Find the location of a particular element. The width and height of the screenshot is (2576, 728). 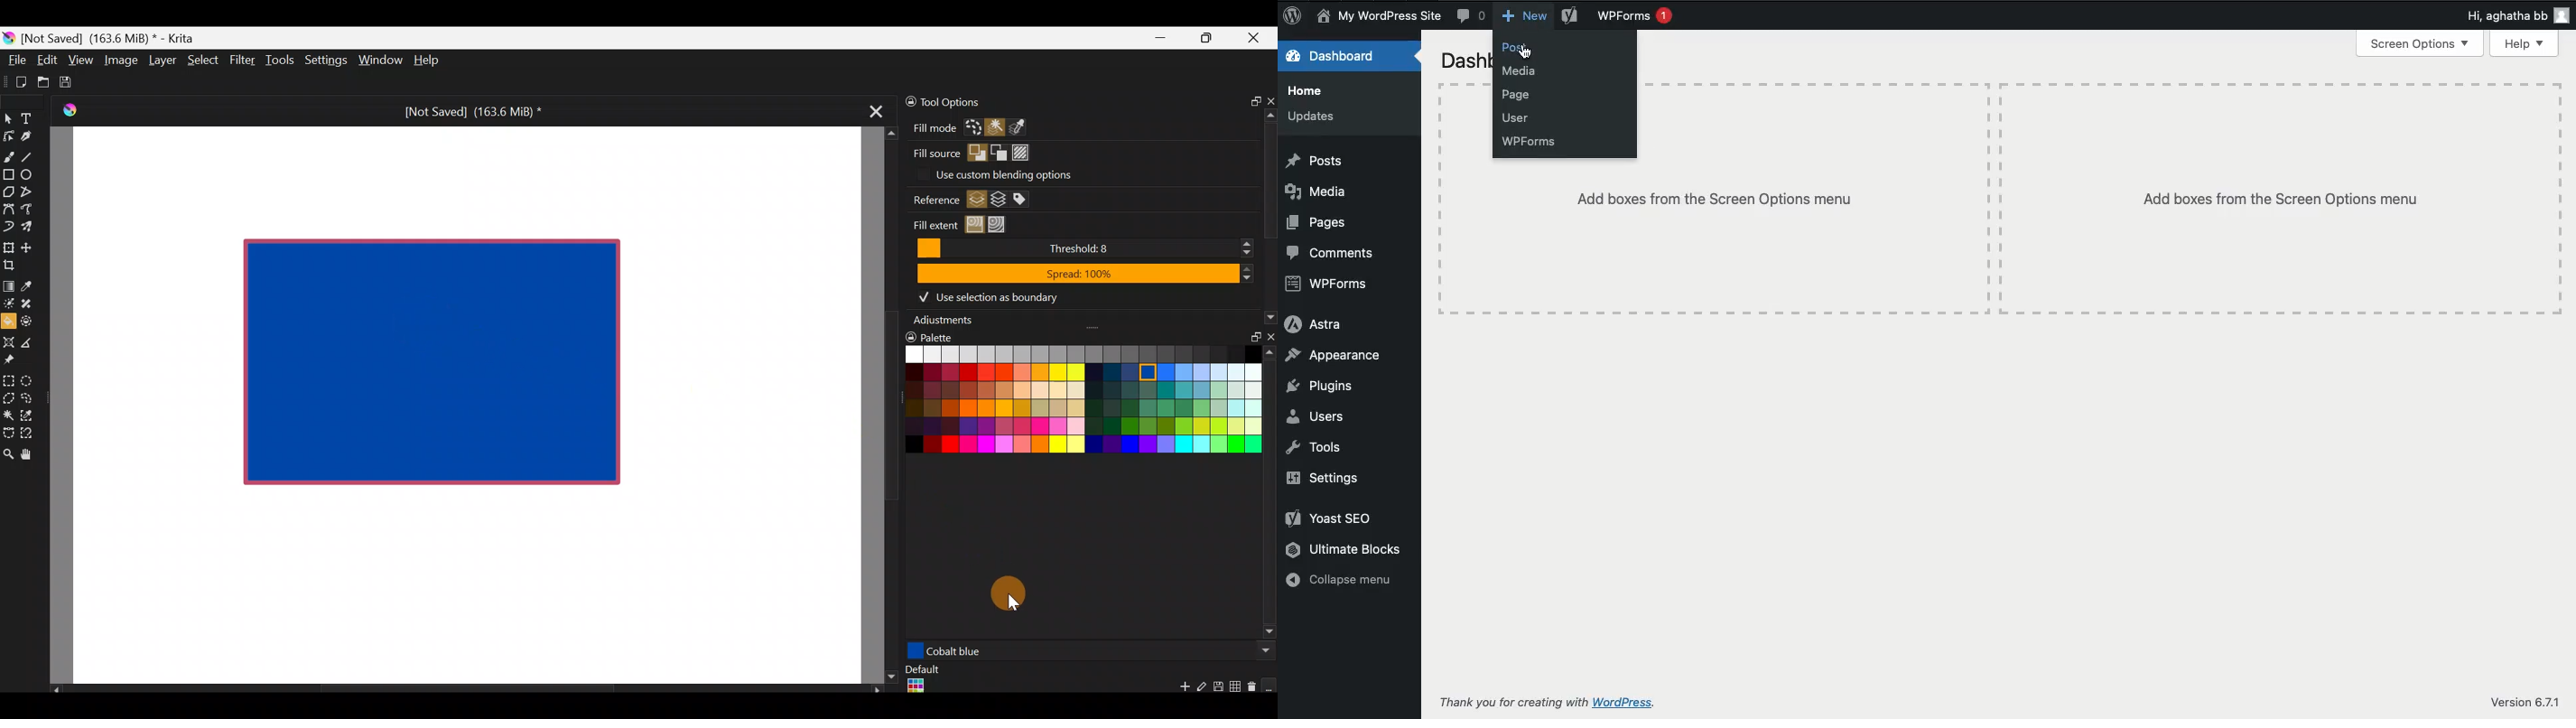

Scroll bar is located at coordinates (883, 405).